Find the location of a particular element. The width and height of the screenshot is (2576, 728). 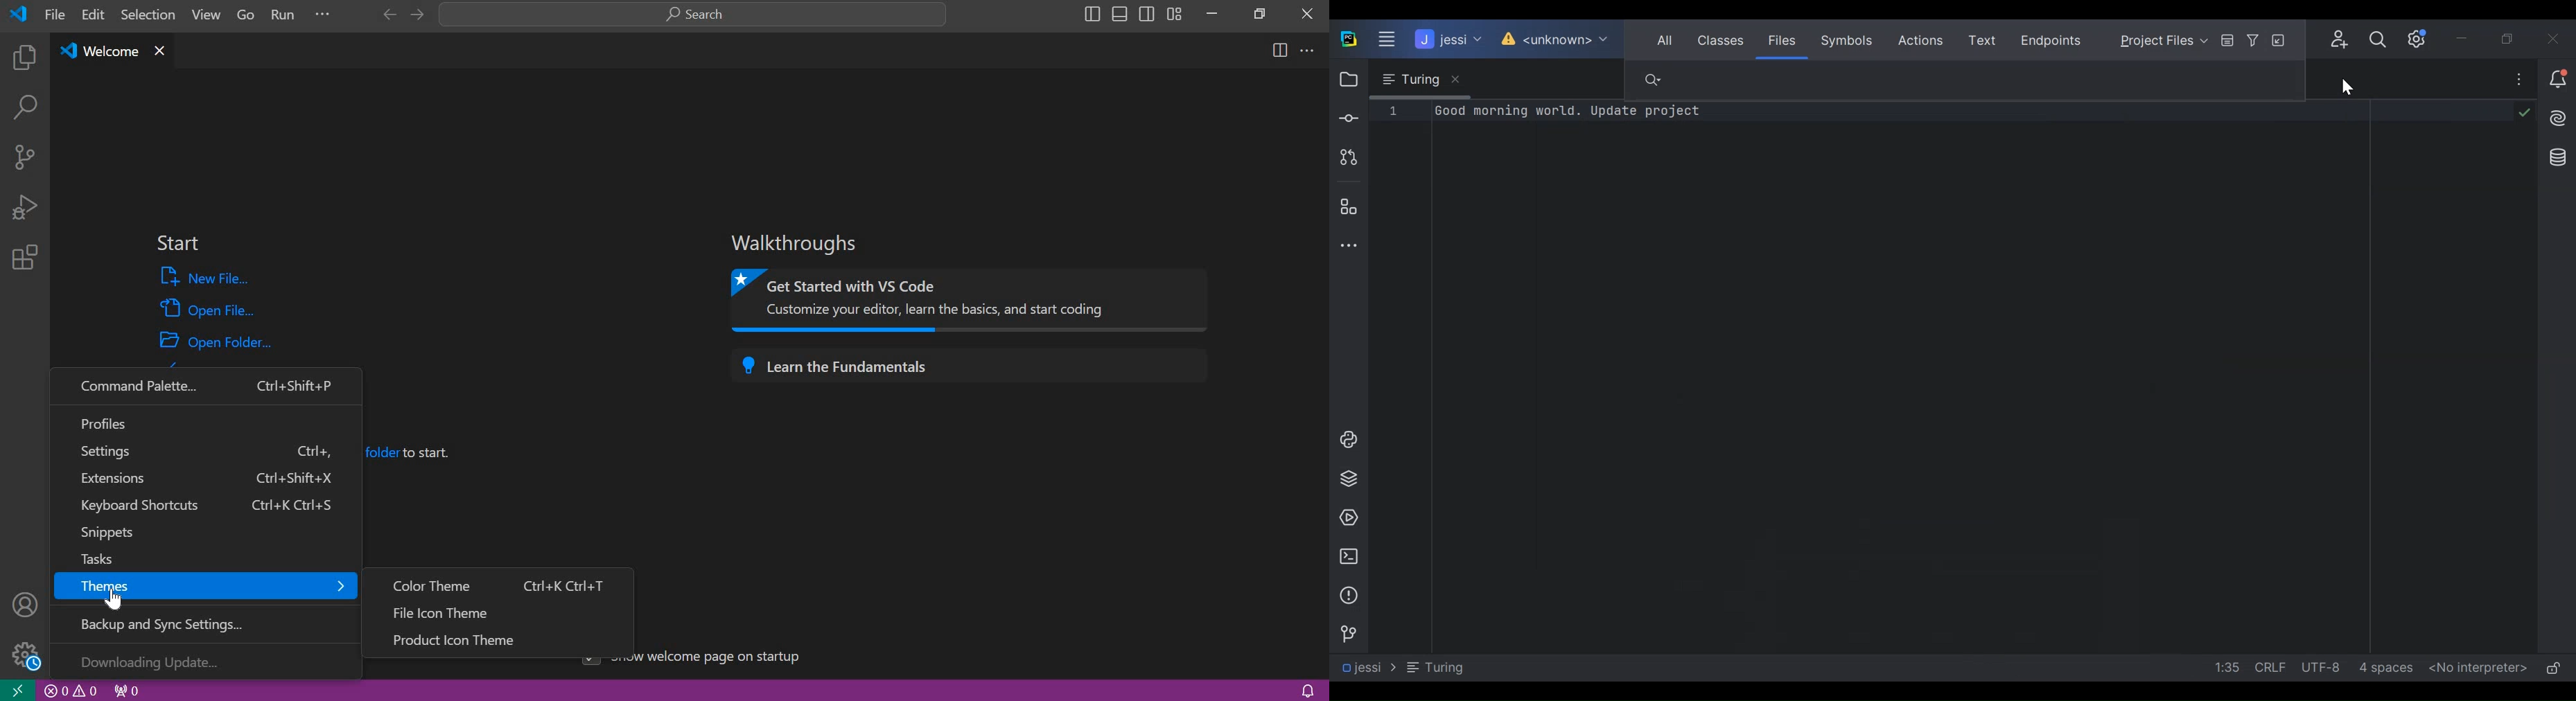

Turing is located at coordinates (1420, 82).